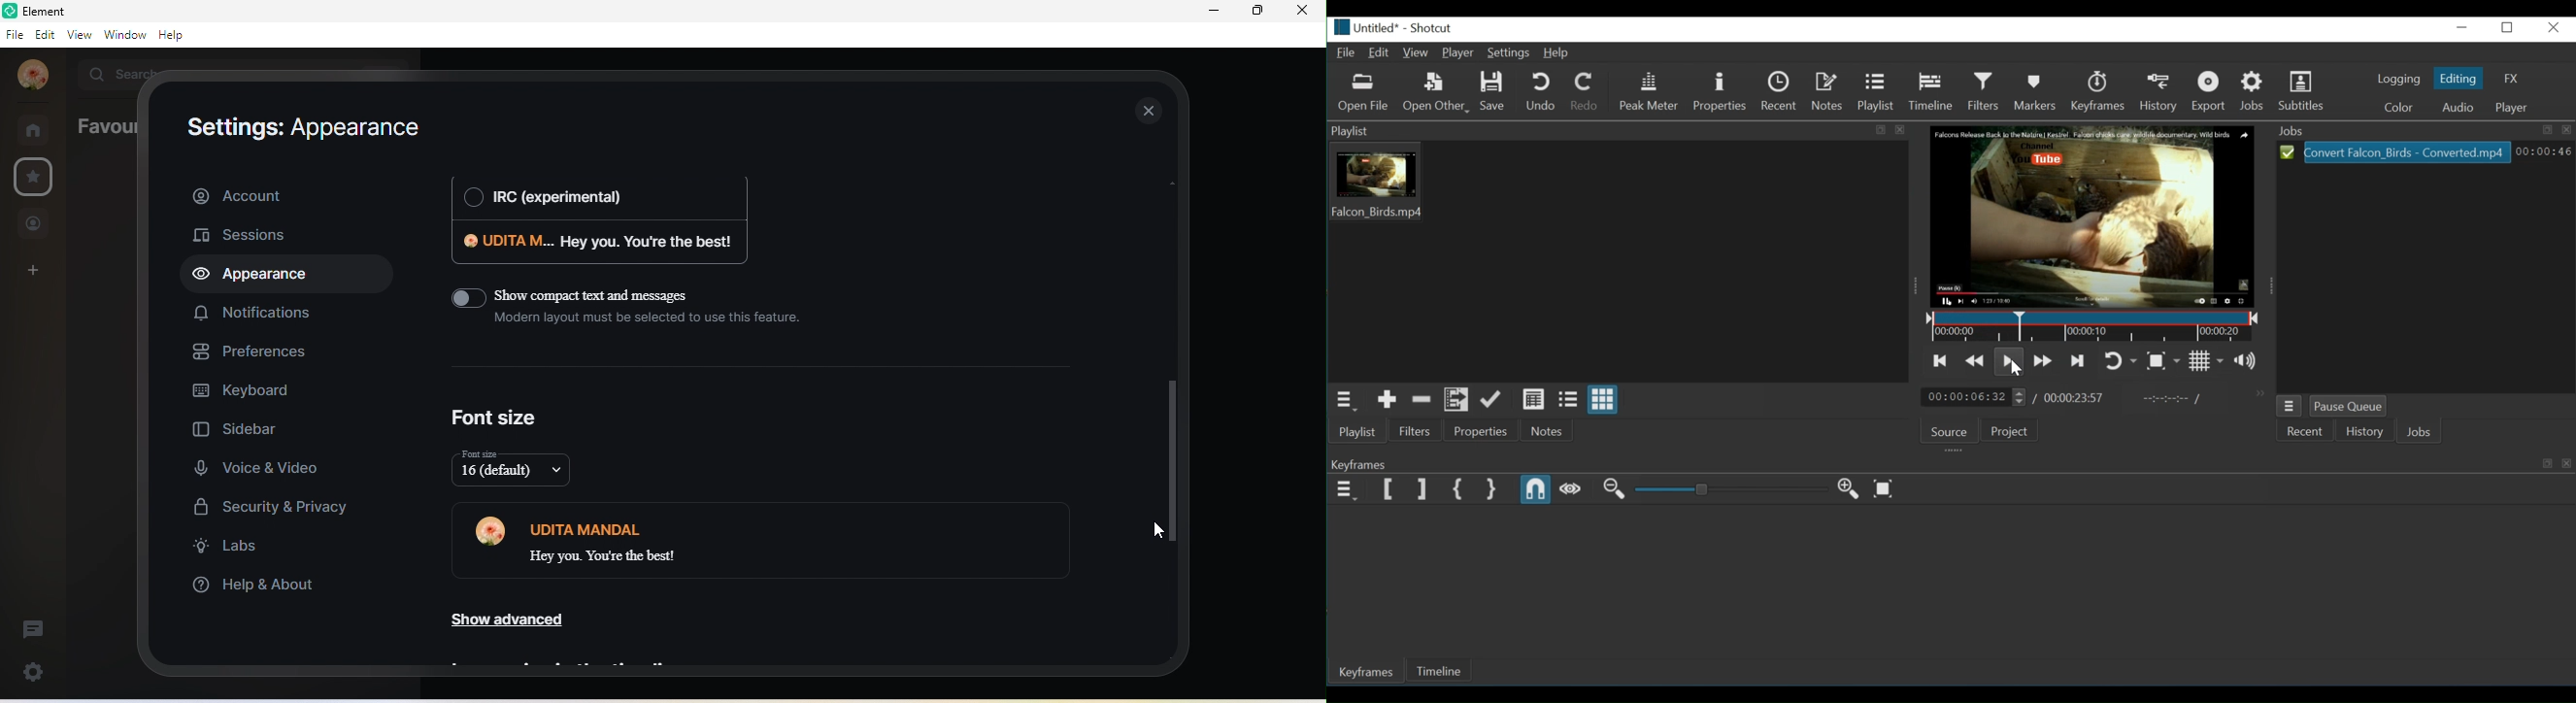 The image size is (2576, 728). Describe the element at coordinates (2546, 152) in the screenshot. I see `00:00:30` at that location.